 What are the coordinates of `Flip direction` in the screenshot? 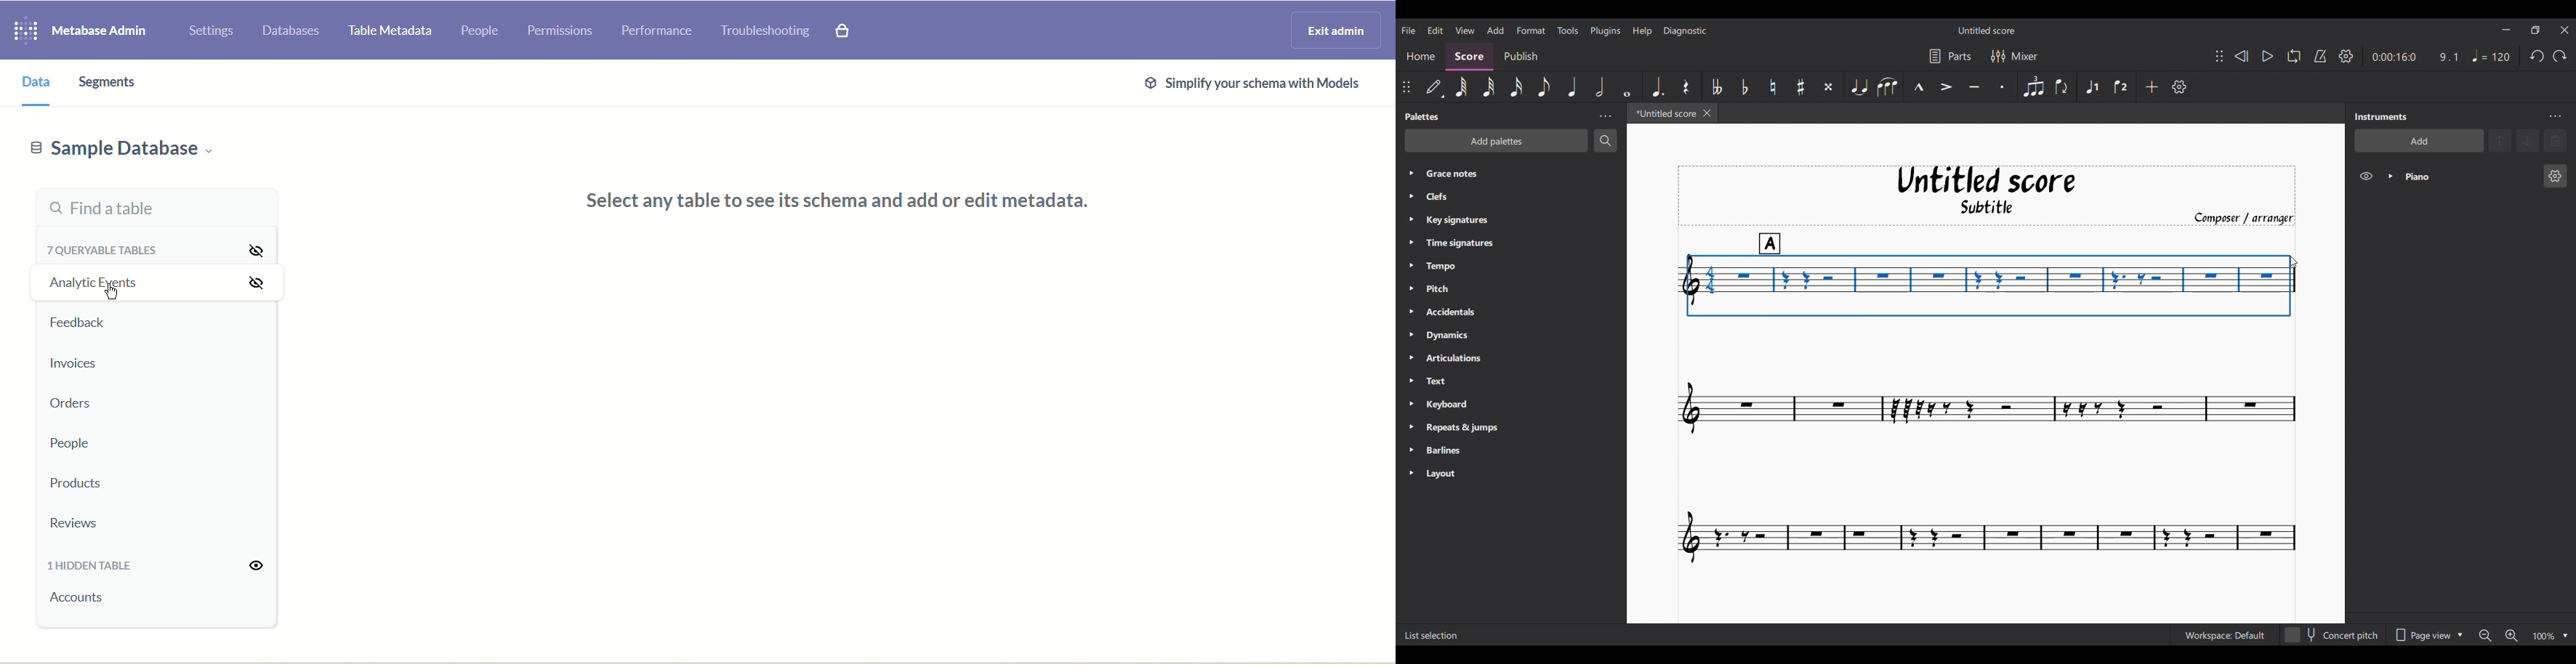 It's located at (2062, 87).